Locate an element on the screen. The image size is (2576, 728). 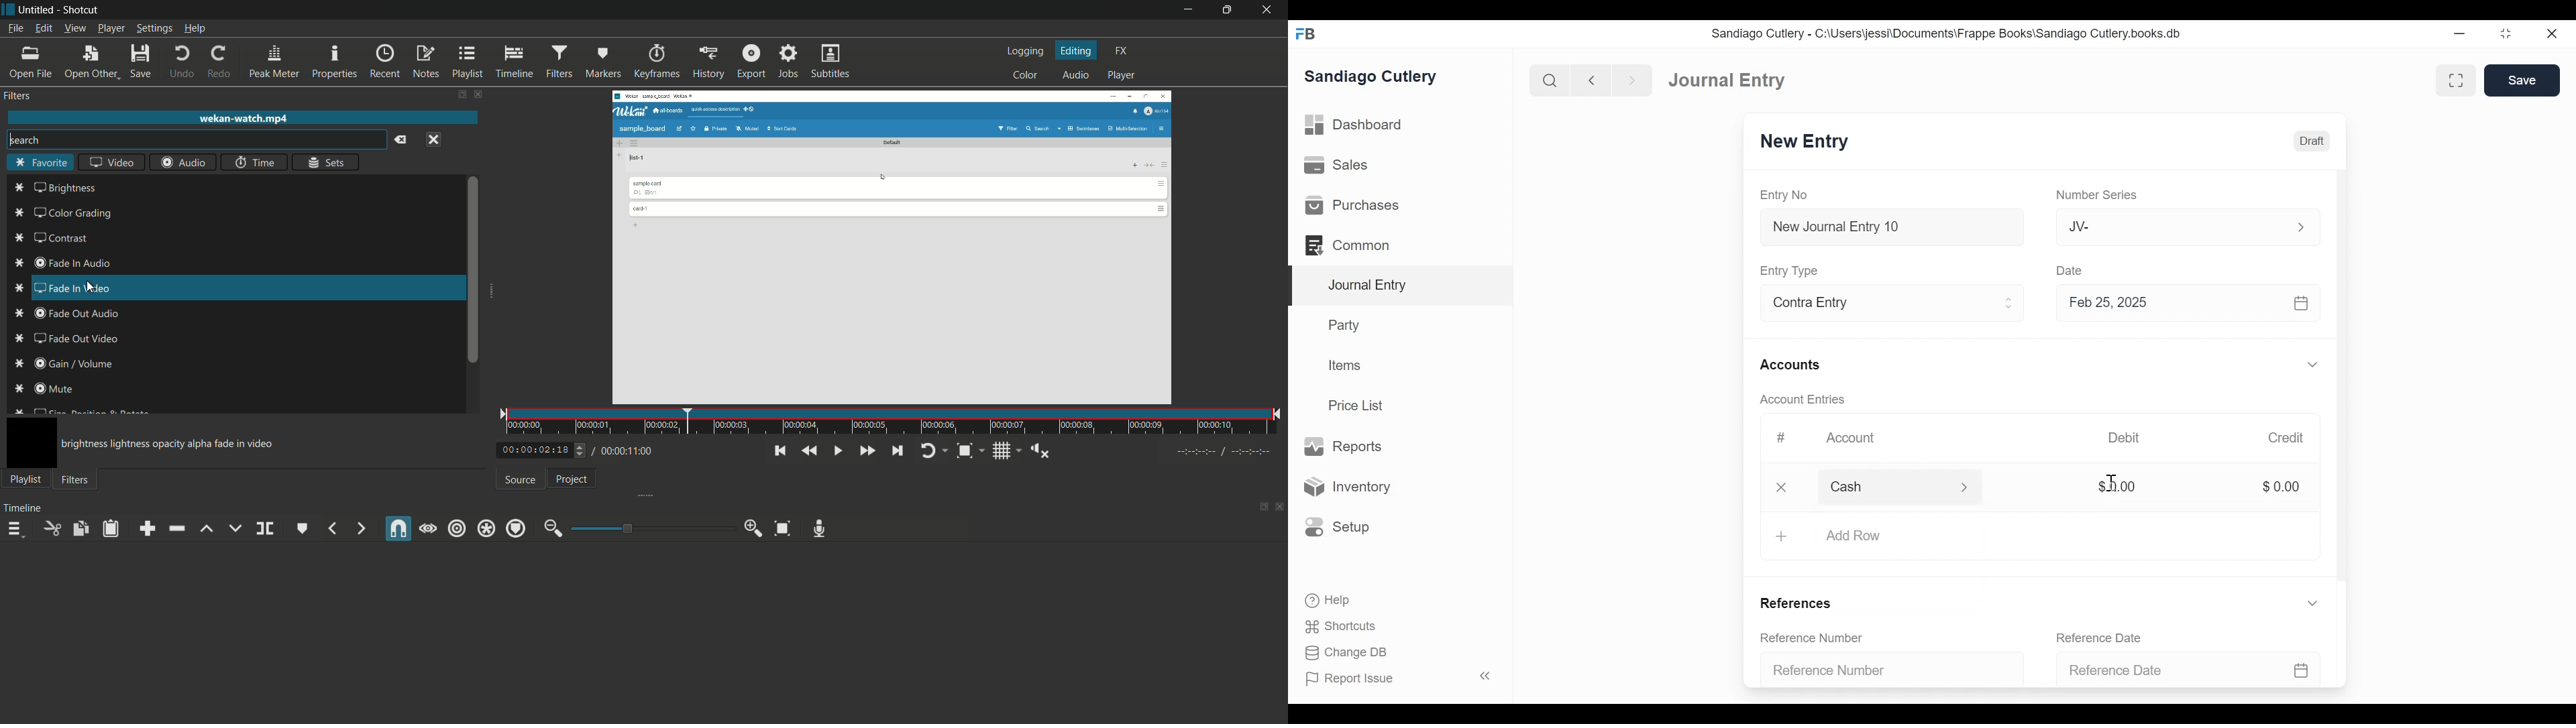
Expand is located at coordinates (2010, 305).